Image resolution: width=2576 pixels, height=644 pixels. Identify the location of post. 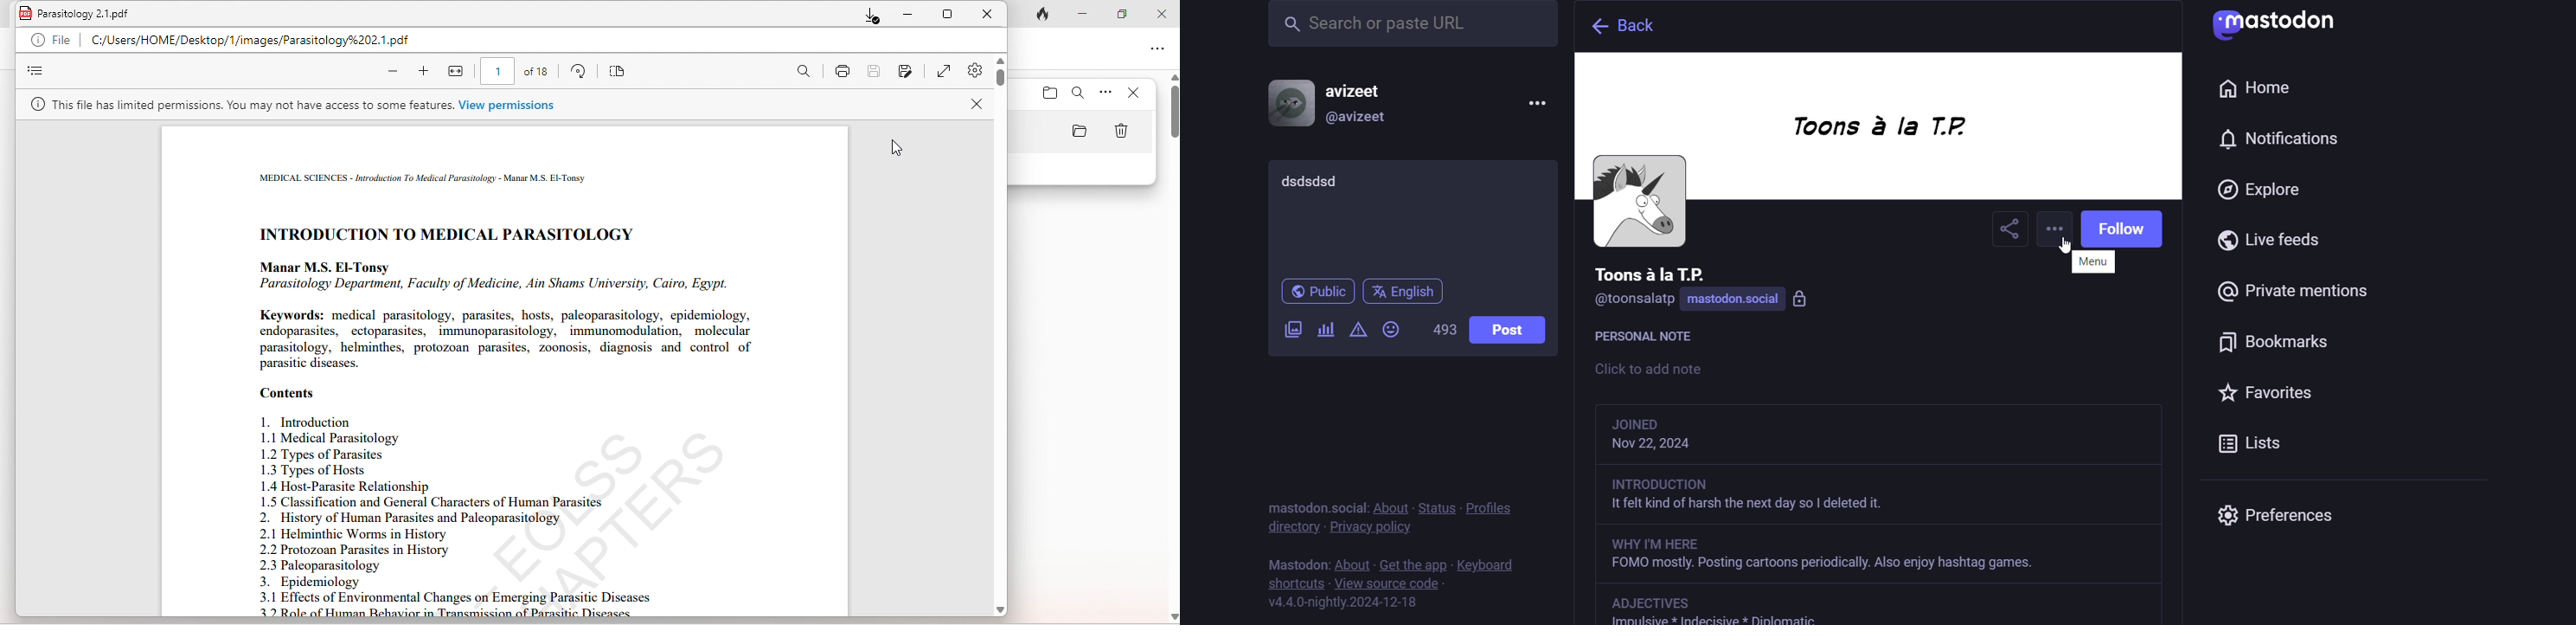
(1505, 330).